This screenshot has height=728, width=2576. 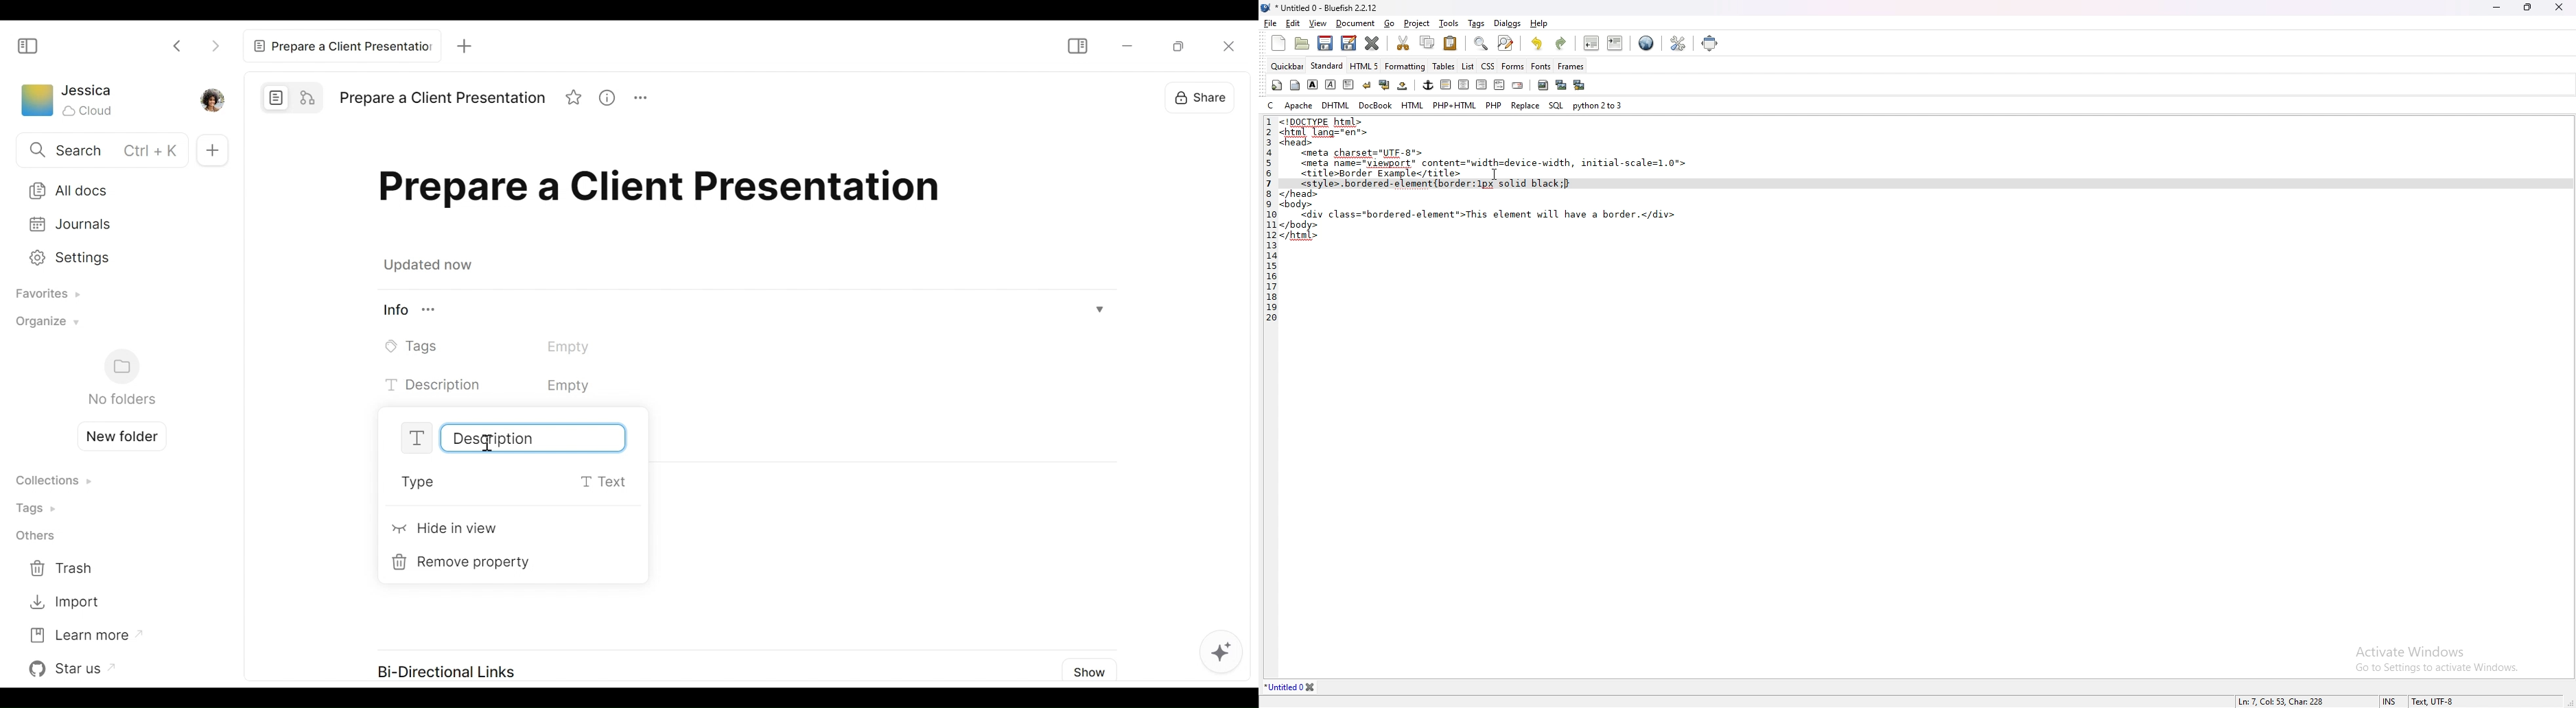 I want to click on docbook, so click(x=1375, y=105).